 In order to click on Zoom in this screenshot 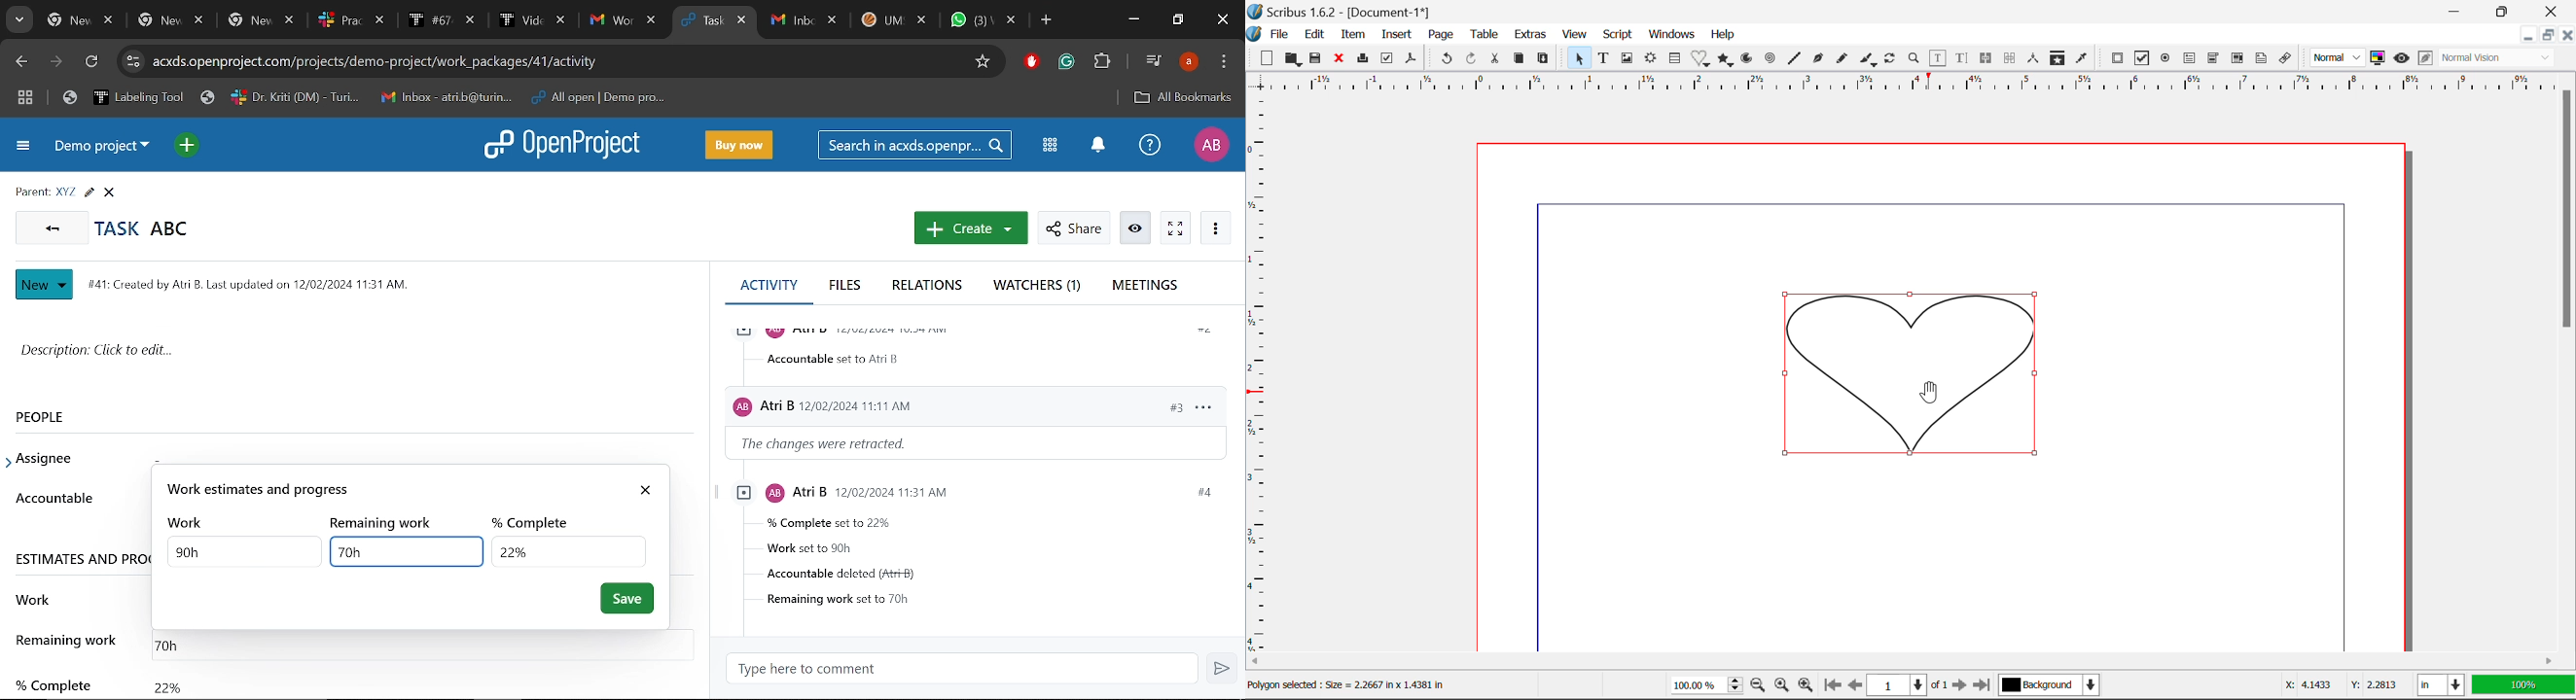, I will do `click(1916, 60)`.